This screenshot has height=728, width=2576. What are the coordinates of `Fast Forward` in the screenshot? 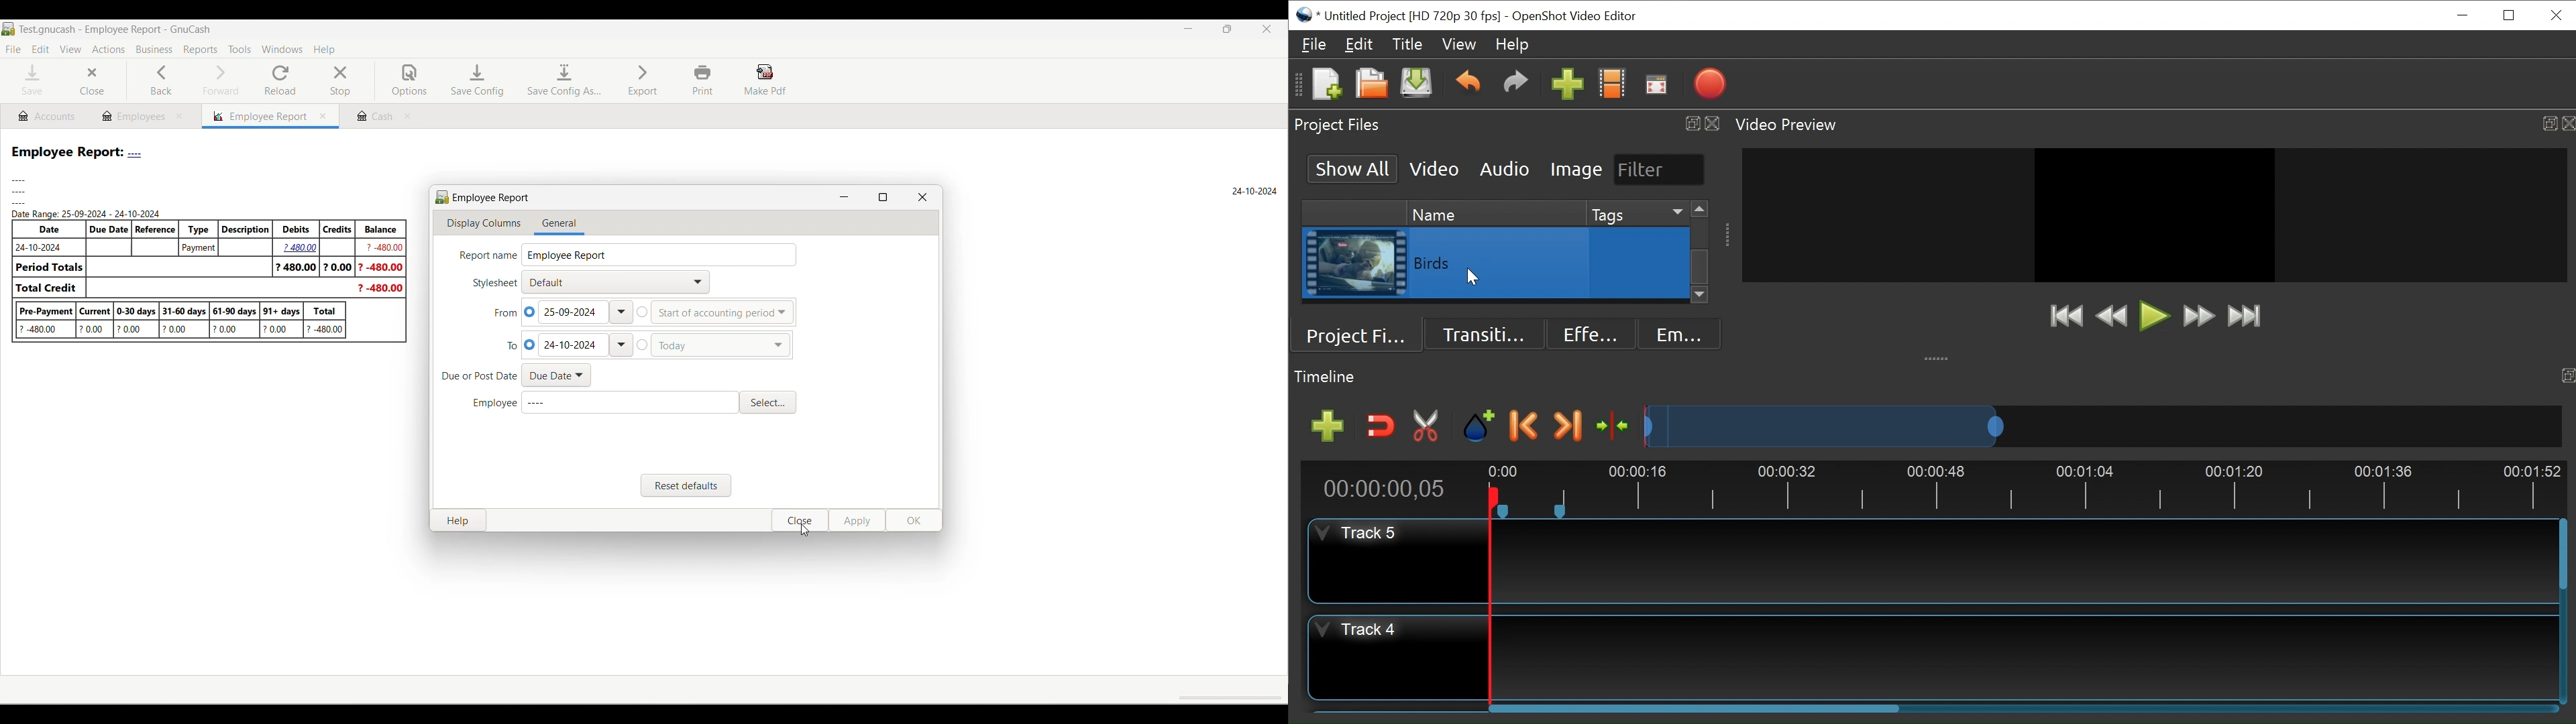 It's located at (2198, 317).